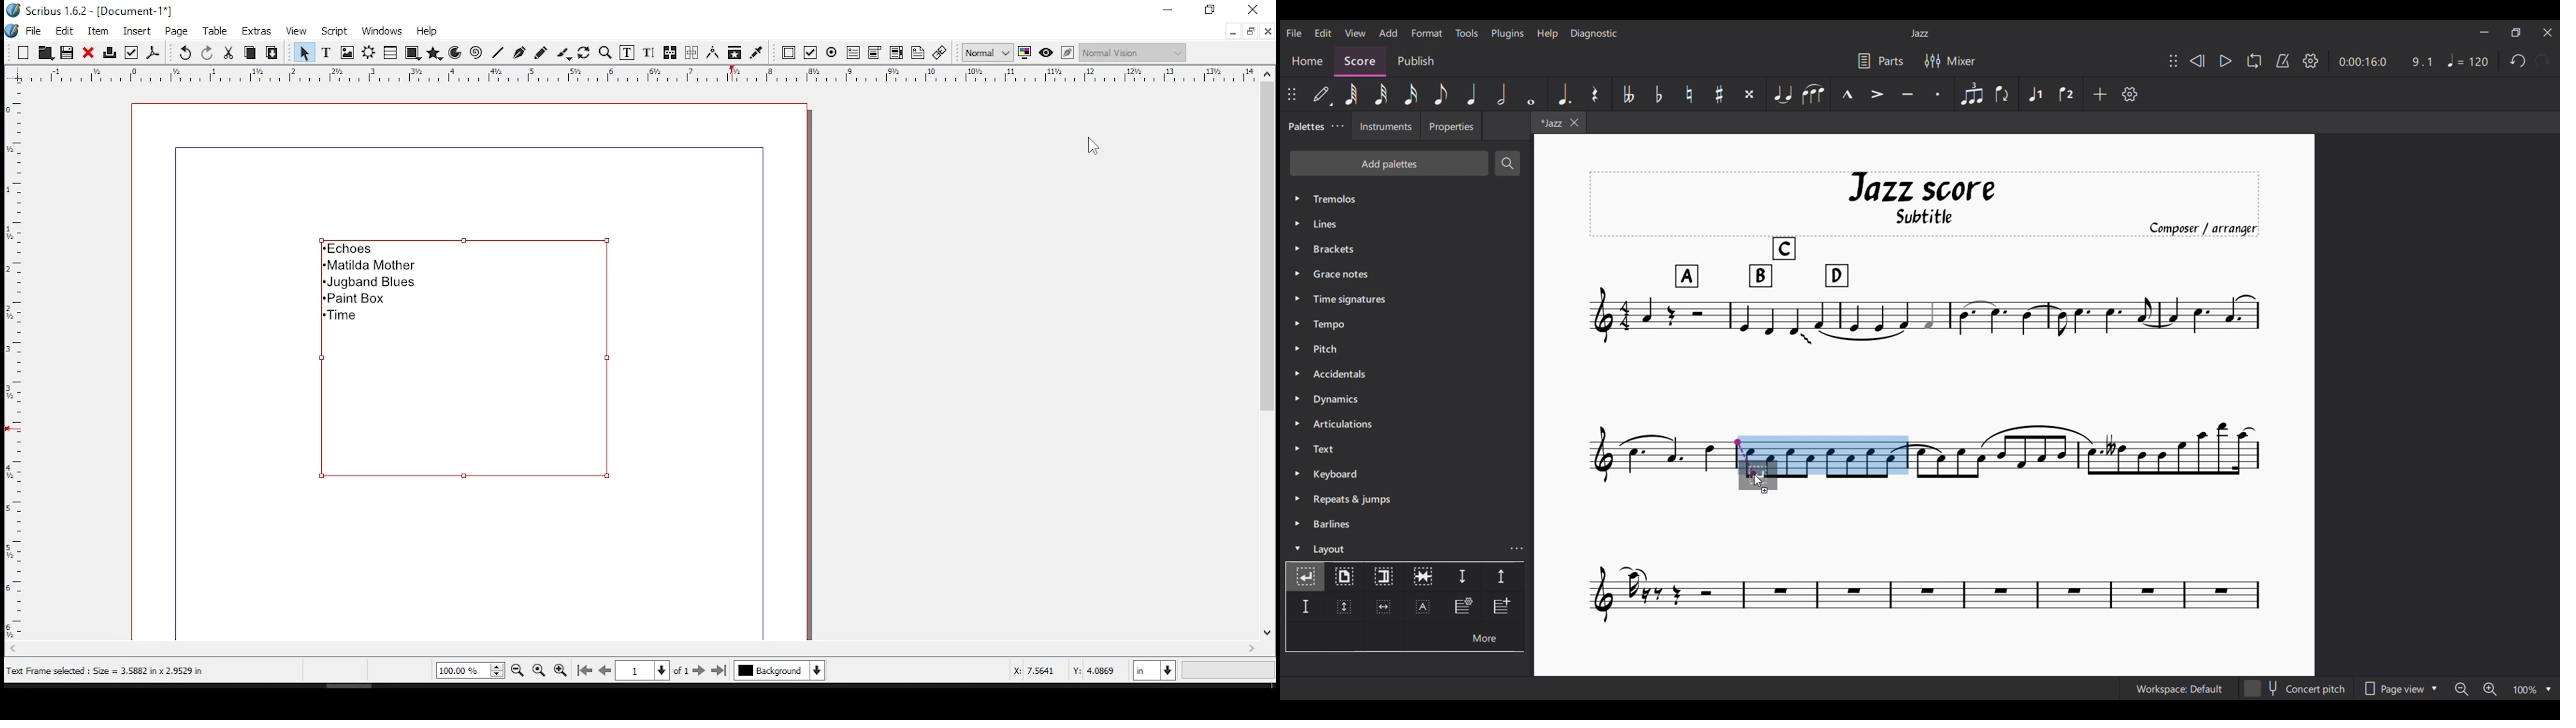  What do you see at coordinates (2400, 688) in the screenshot?
I see `Page view options` at bounding box center [2400, 688].